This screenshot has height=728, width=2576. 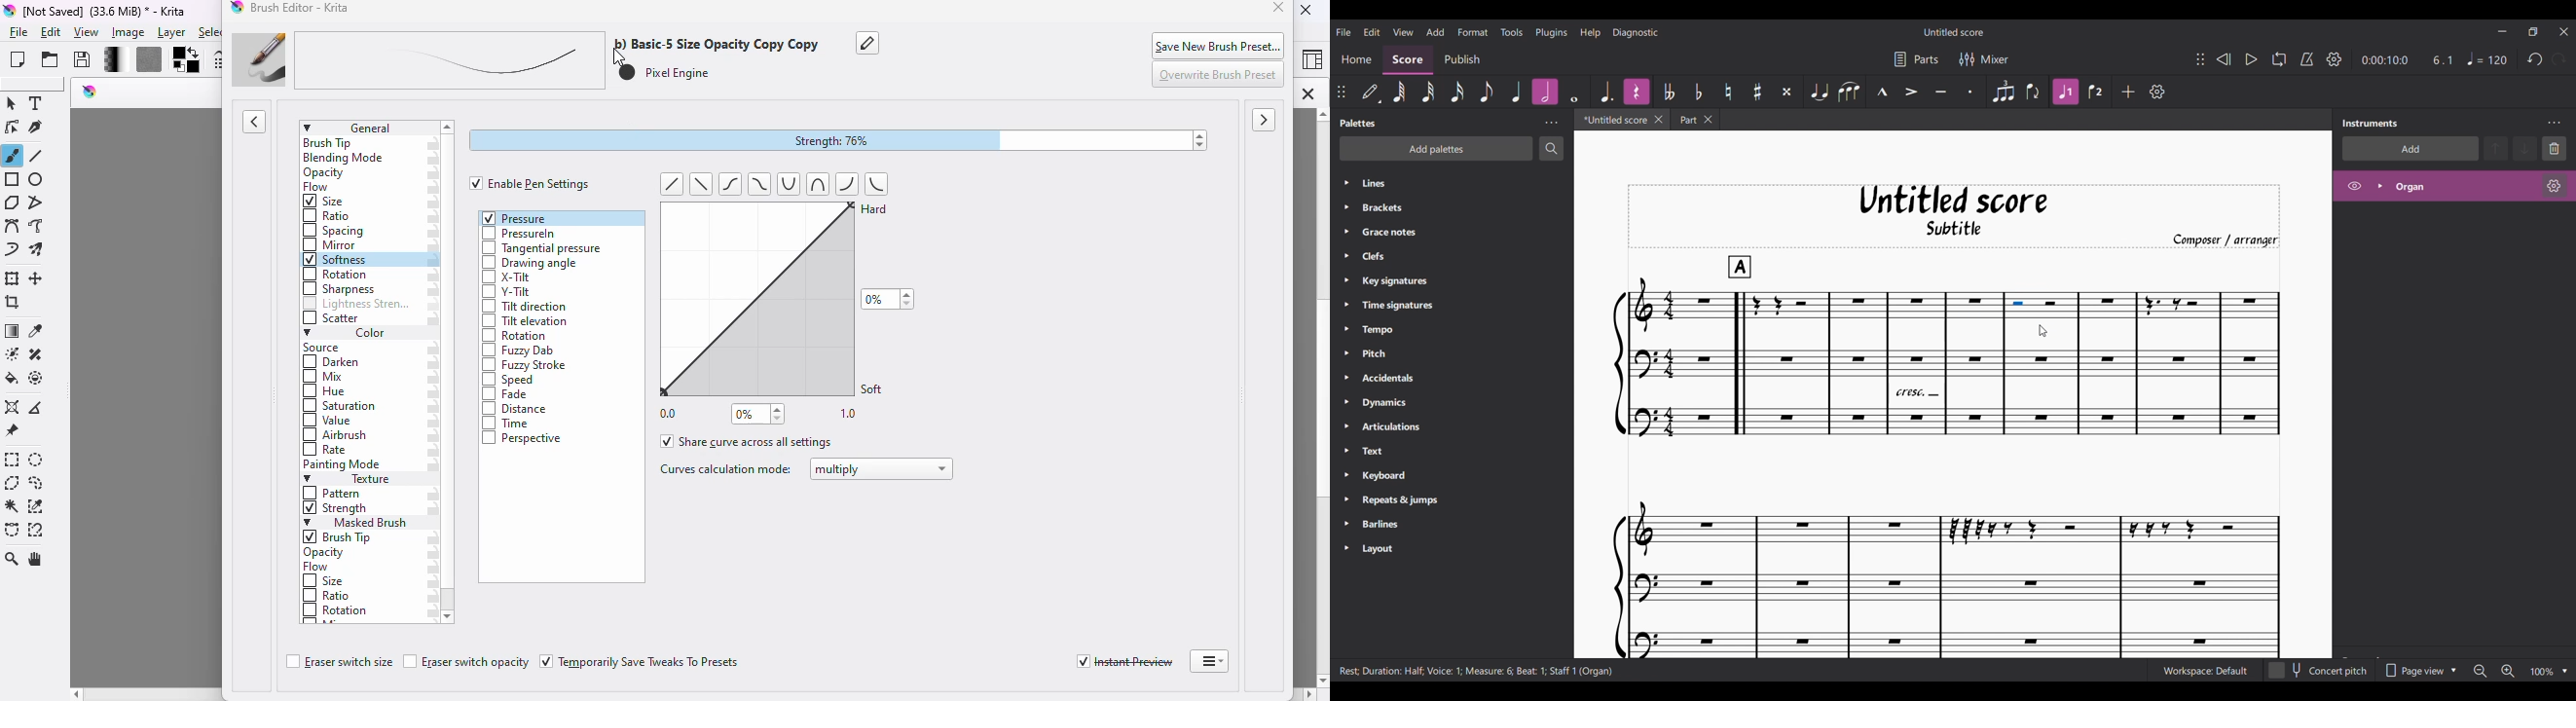 What do you see at coordinates (129, 32) in the screenshot?
I see `image` at bounding box center [129, 32].